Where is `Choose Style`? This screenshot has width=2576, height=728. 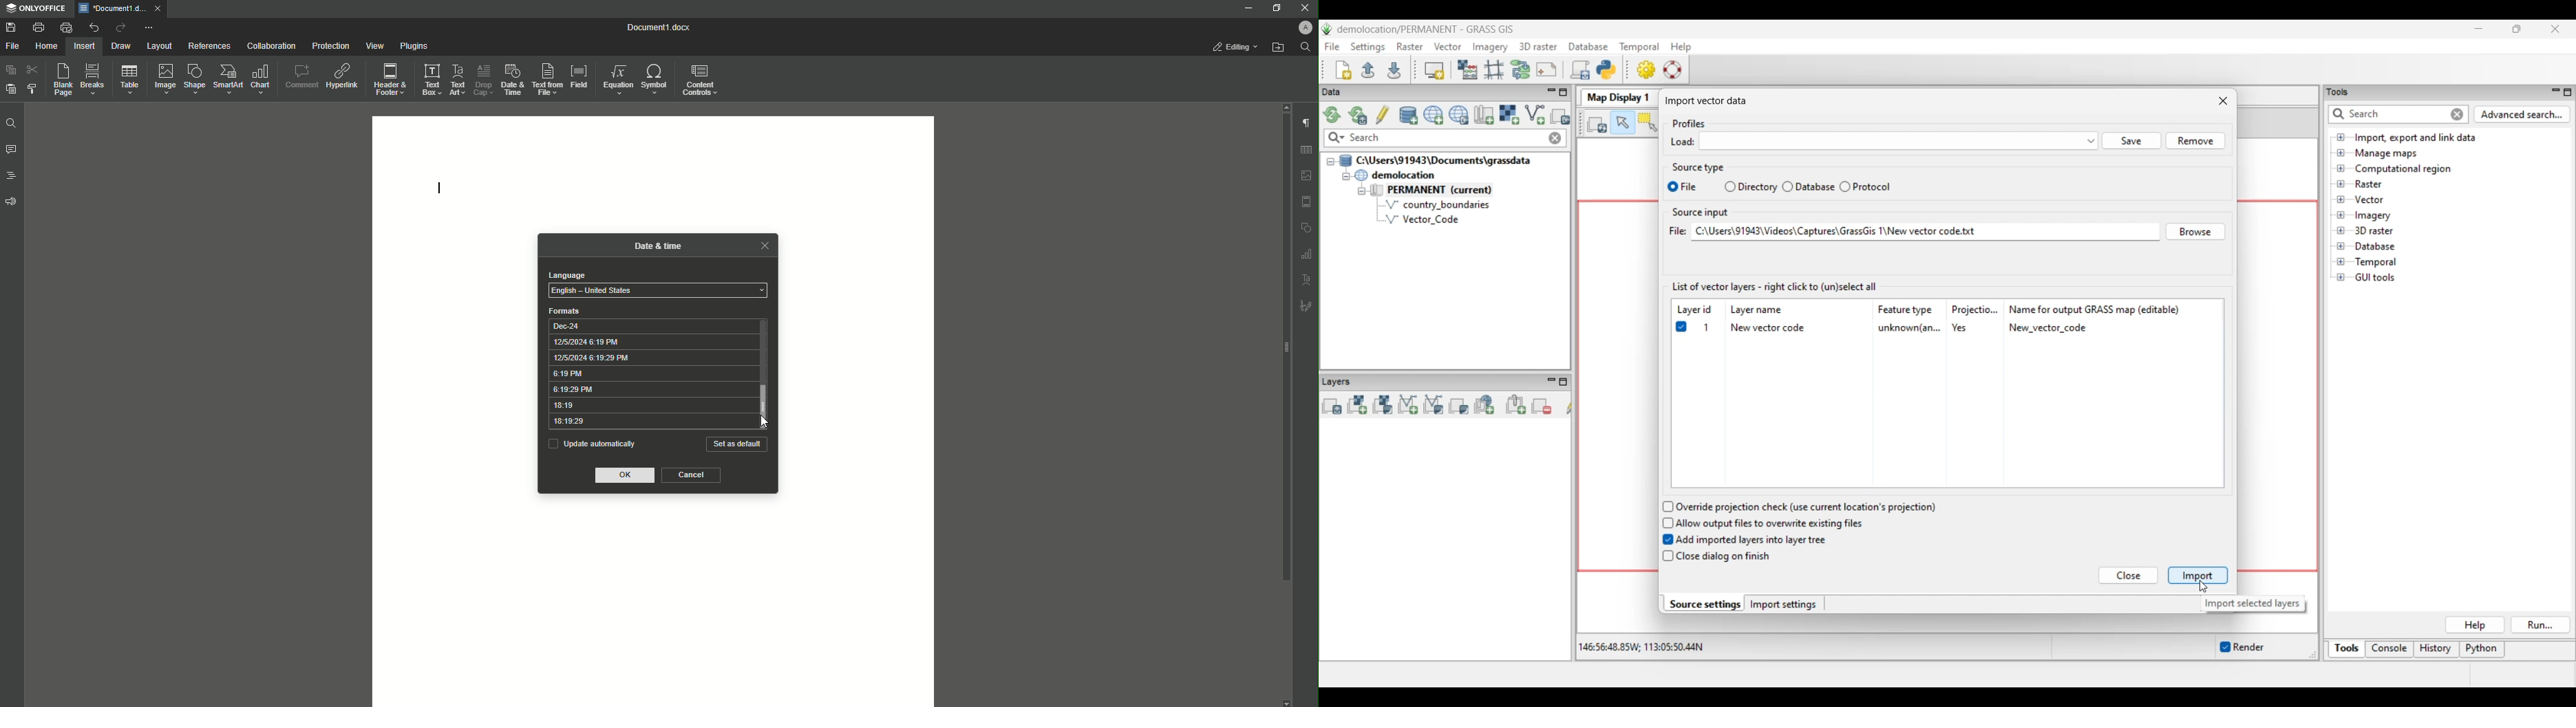
Choose Style is located at coordinates (32, 89).